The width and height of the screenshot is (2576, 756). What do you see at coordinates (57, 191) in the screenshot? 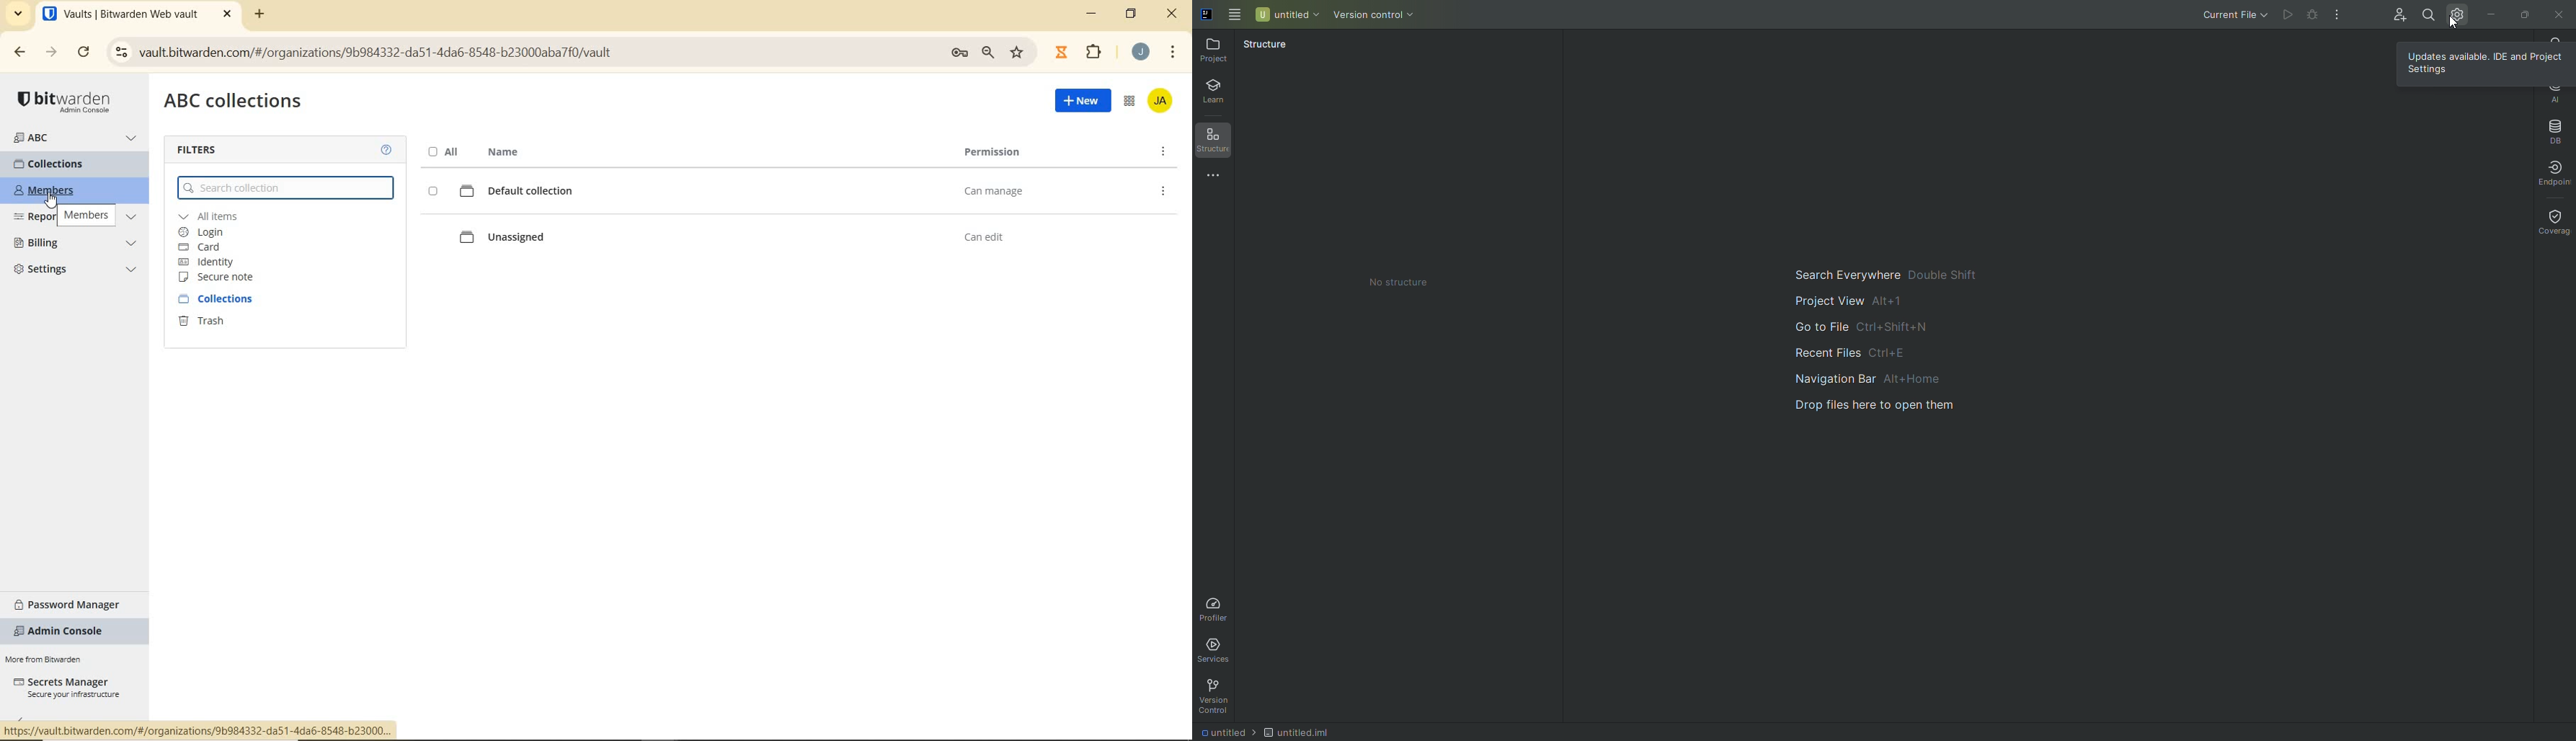
I see `MEMBERS` at bounding box center [57, 191].